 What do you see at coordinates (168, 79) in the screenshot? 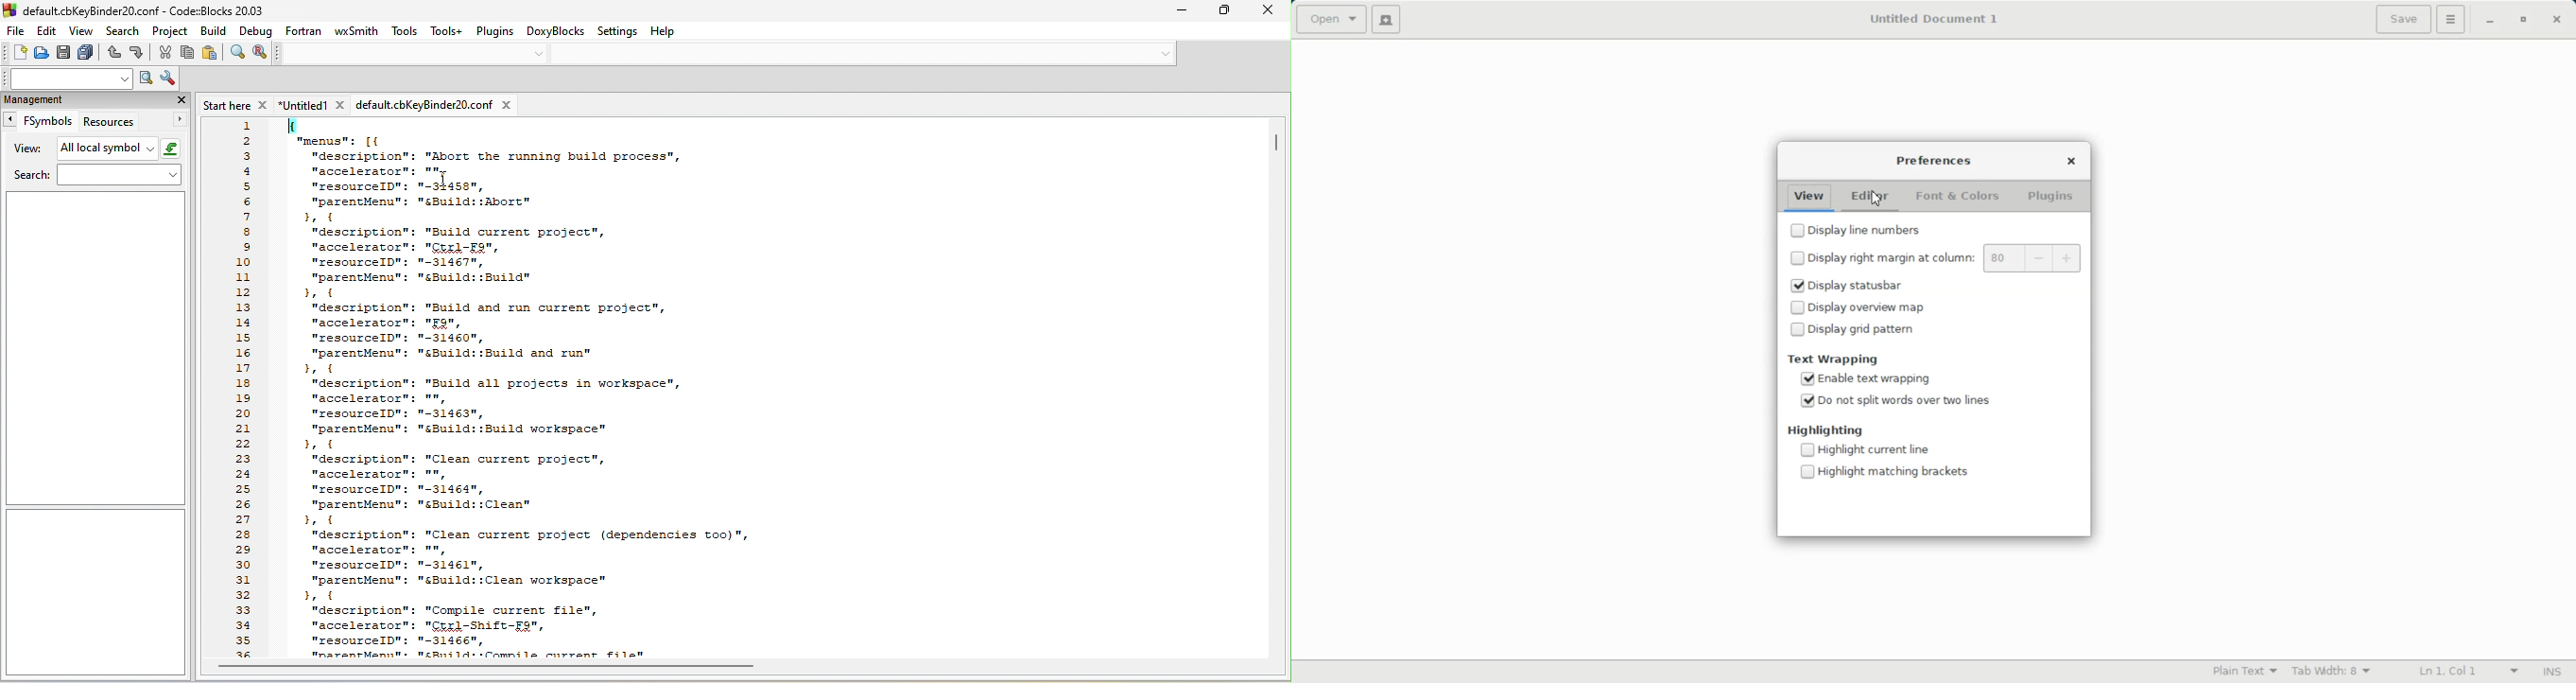
I see `show option window` at bounding box center [168, 79].